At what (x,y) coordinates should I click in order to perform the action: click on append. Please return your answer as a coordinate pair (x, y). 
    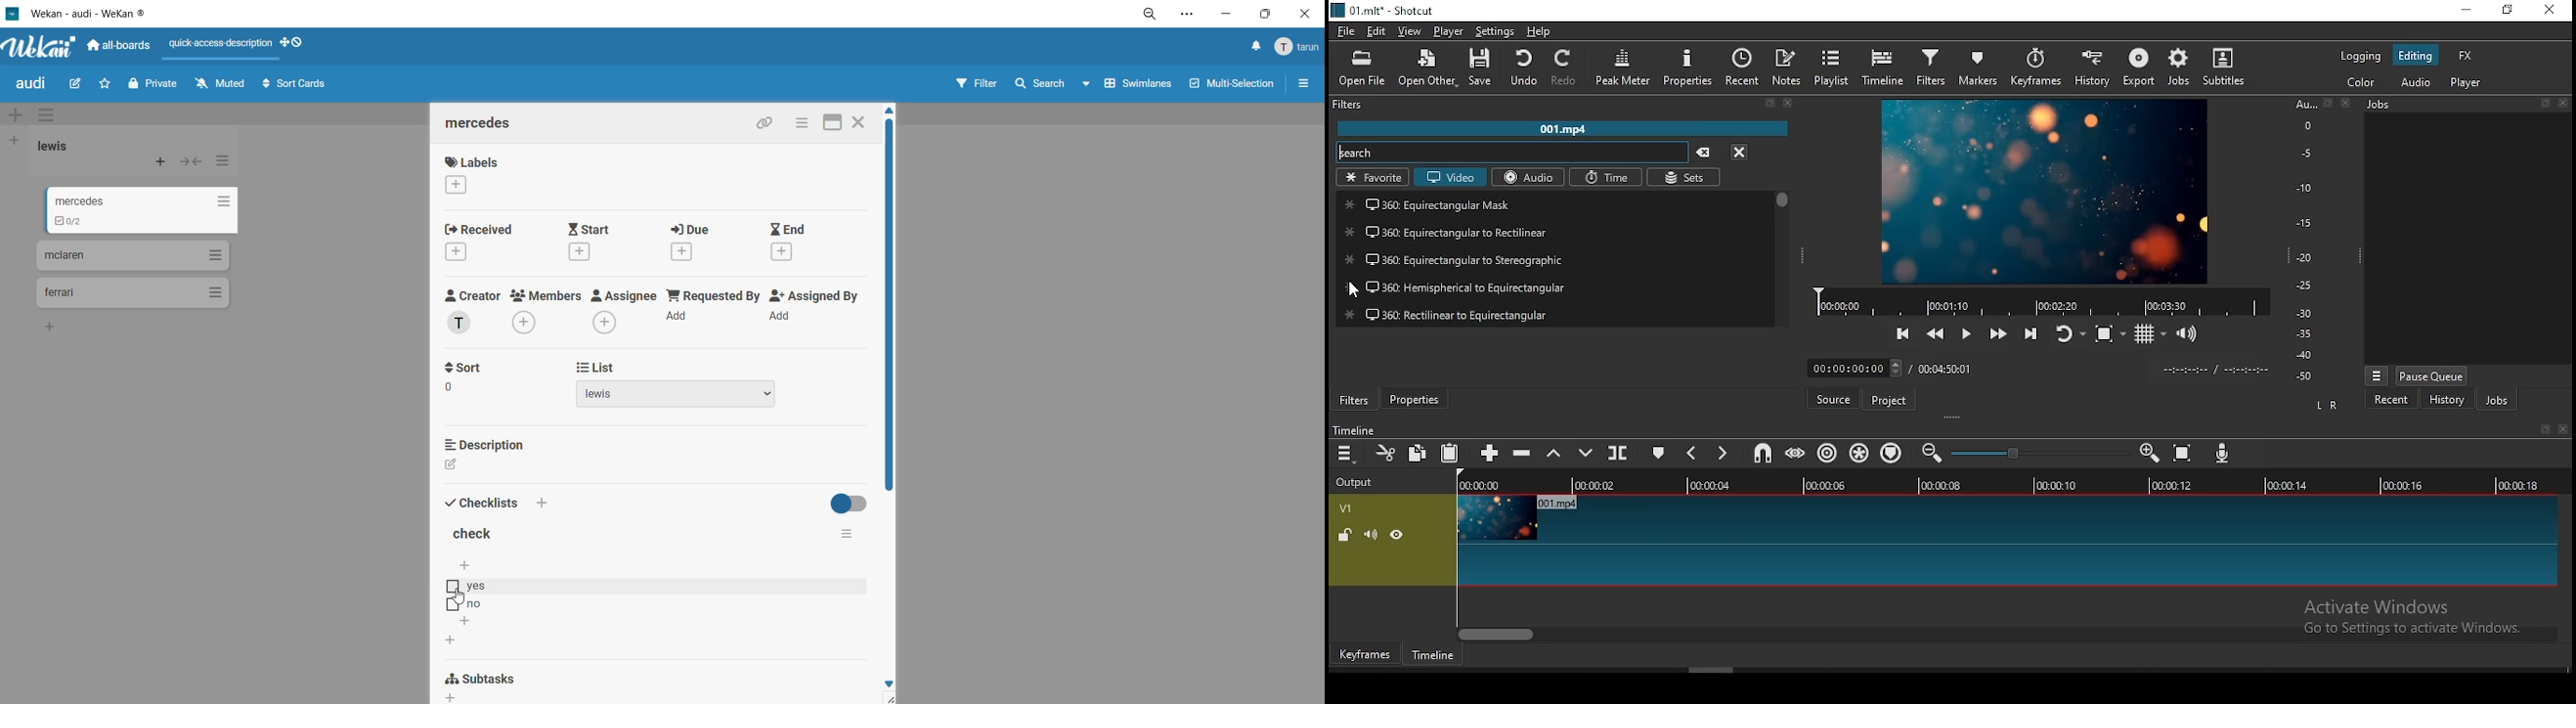
    Looking at the image, I should click on (1489, 454).